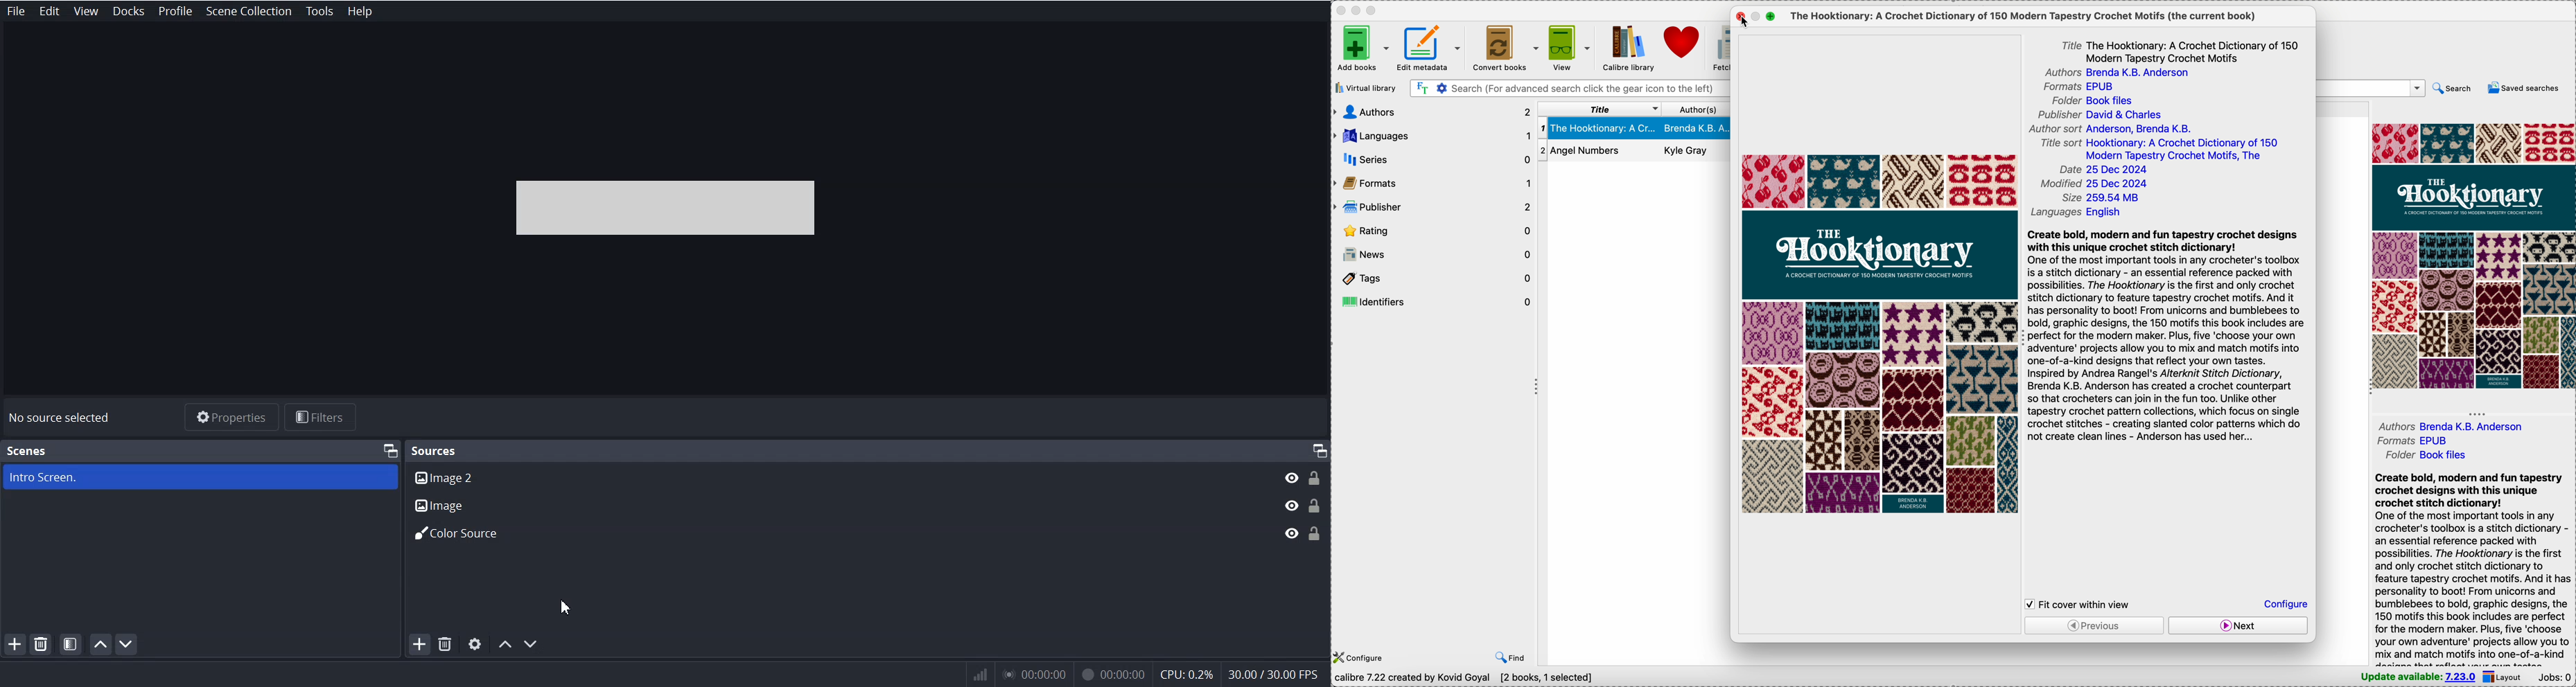 This screenshot has height=700, width=2576. I want to click on Help, so click(358, 11).